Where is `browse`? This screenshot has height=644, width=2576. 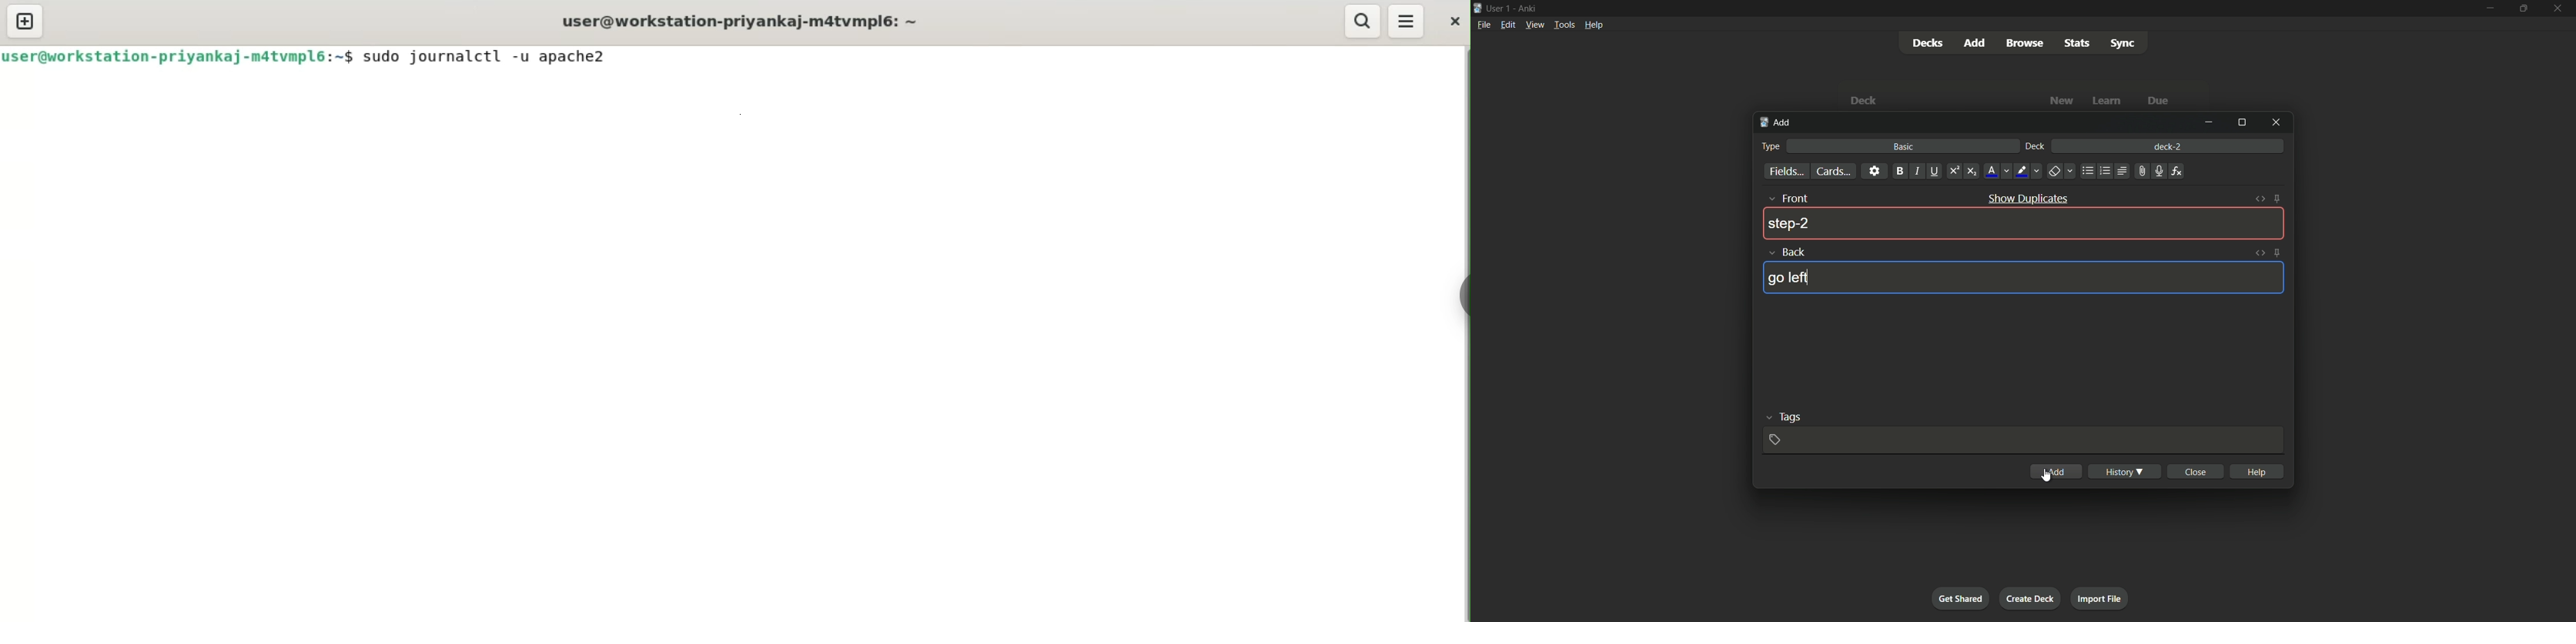
browse is located at coordinates (2026, 43).